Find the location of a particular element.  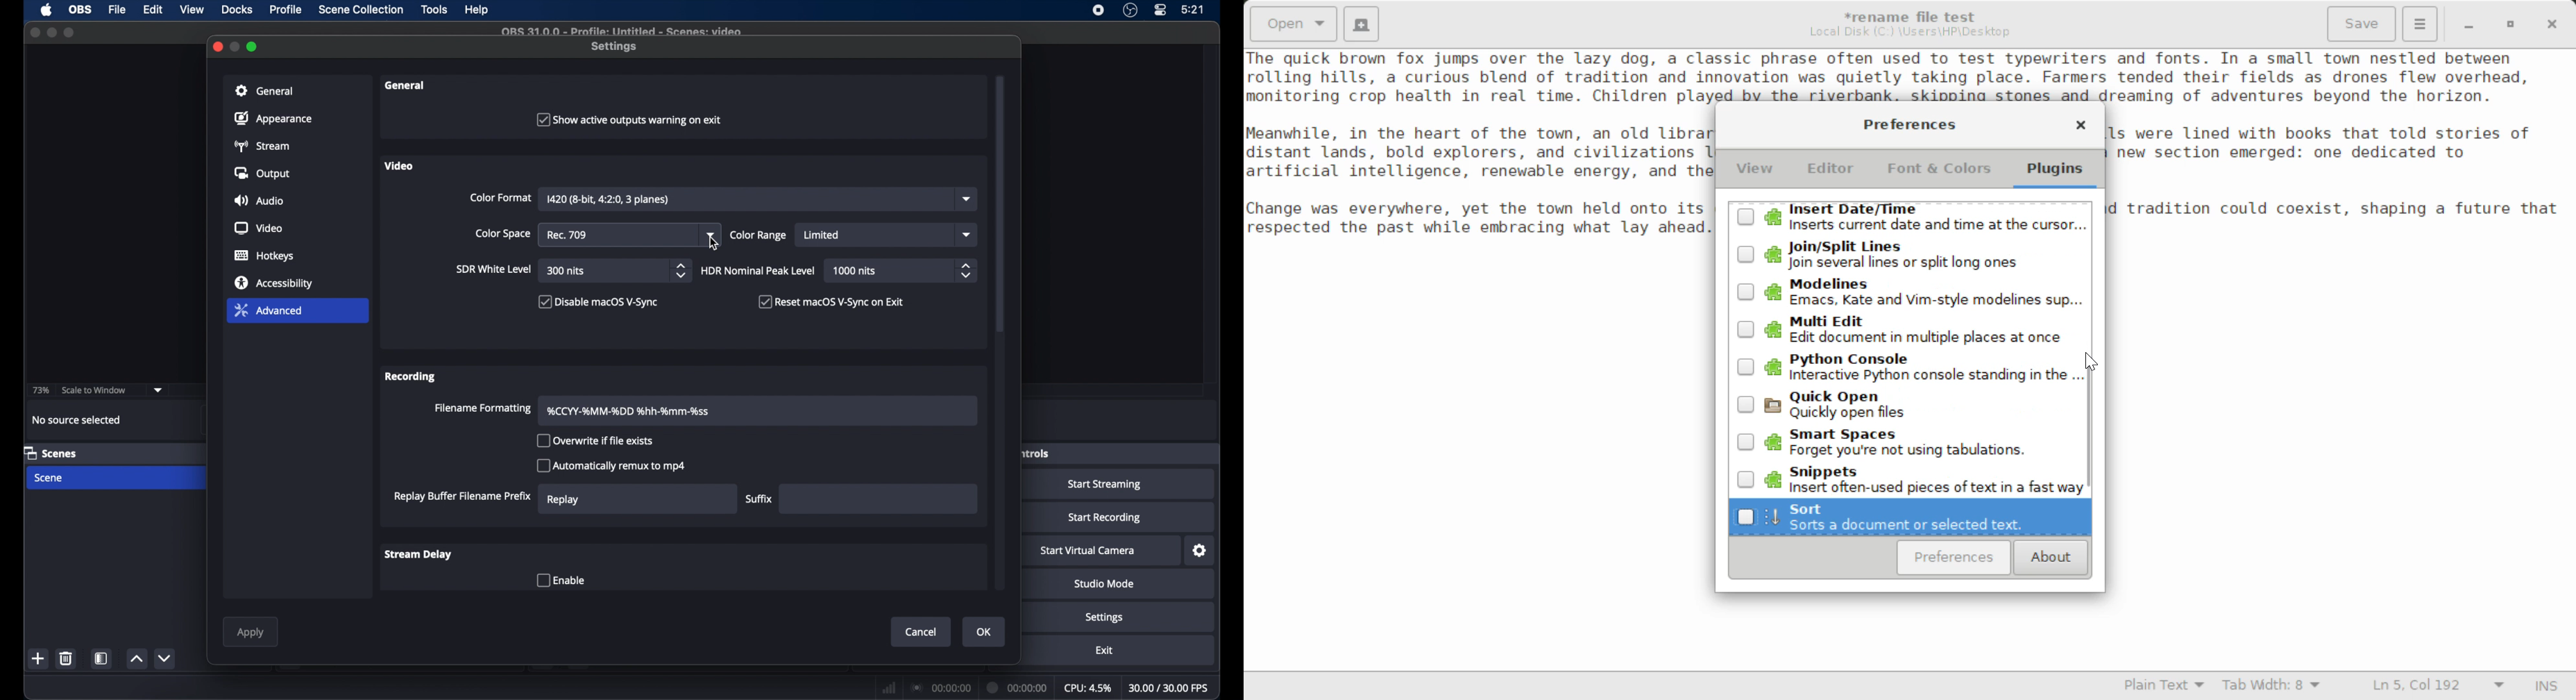

Line & Character Count is located at coordinates (2439, 687).